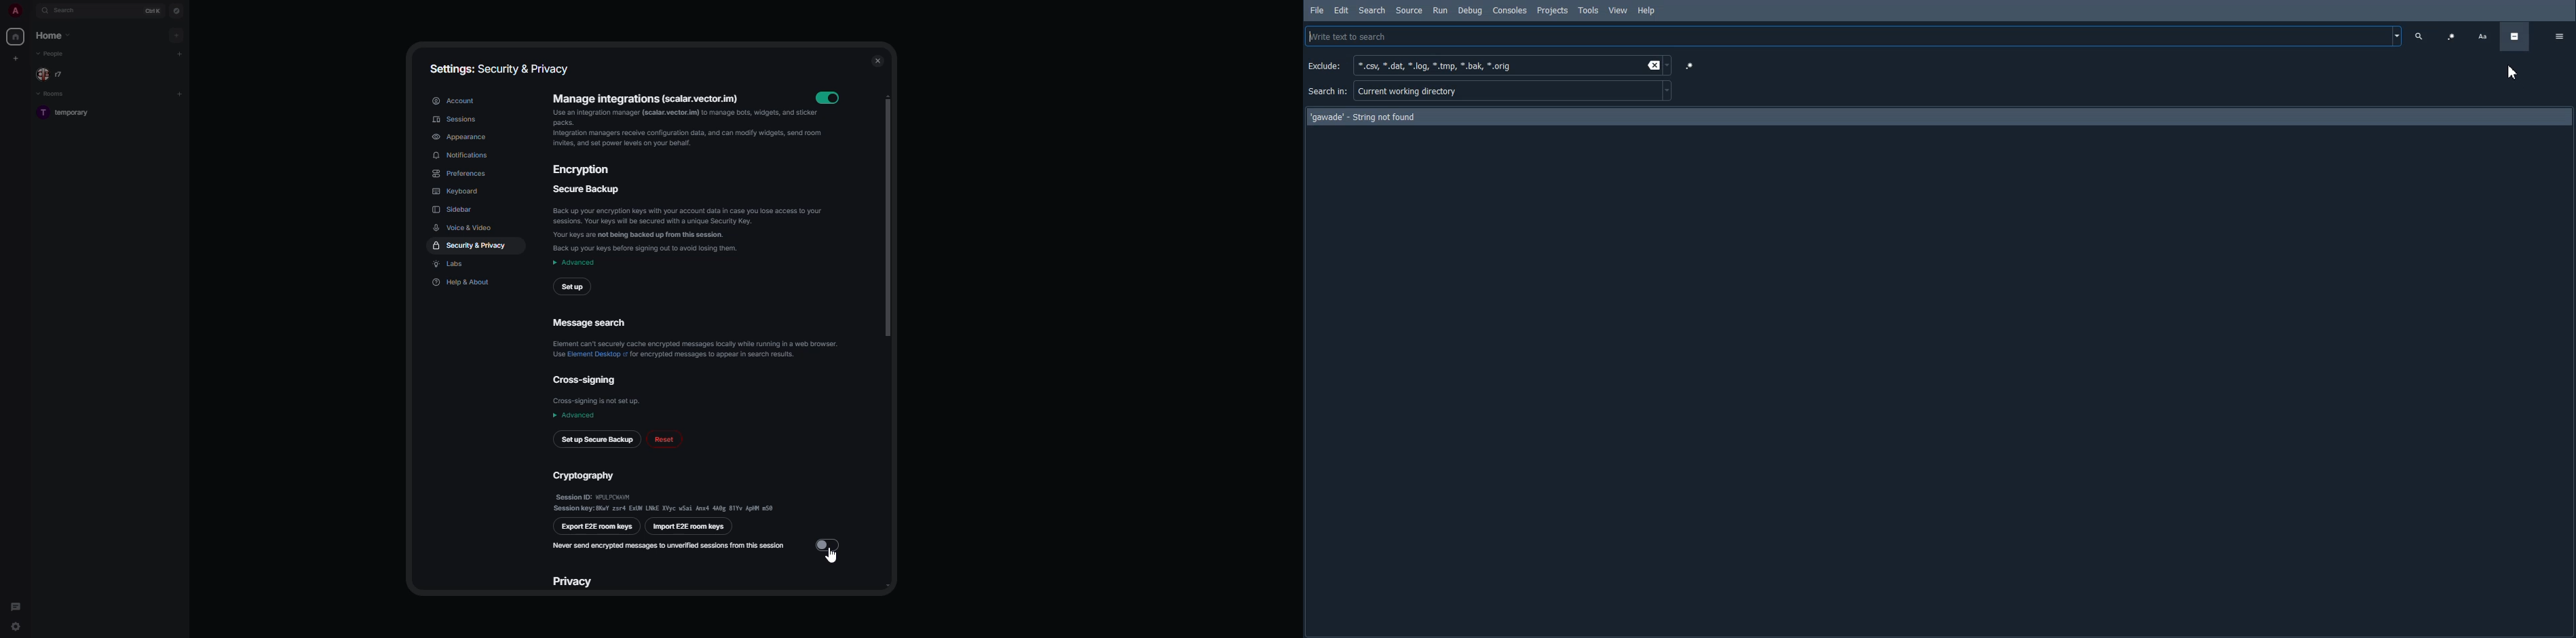 This screenshot has height=644, width=2576. Describe the element at coordinates (1341, 9) in the screenshot. I see `Edit` at that location.